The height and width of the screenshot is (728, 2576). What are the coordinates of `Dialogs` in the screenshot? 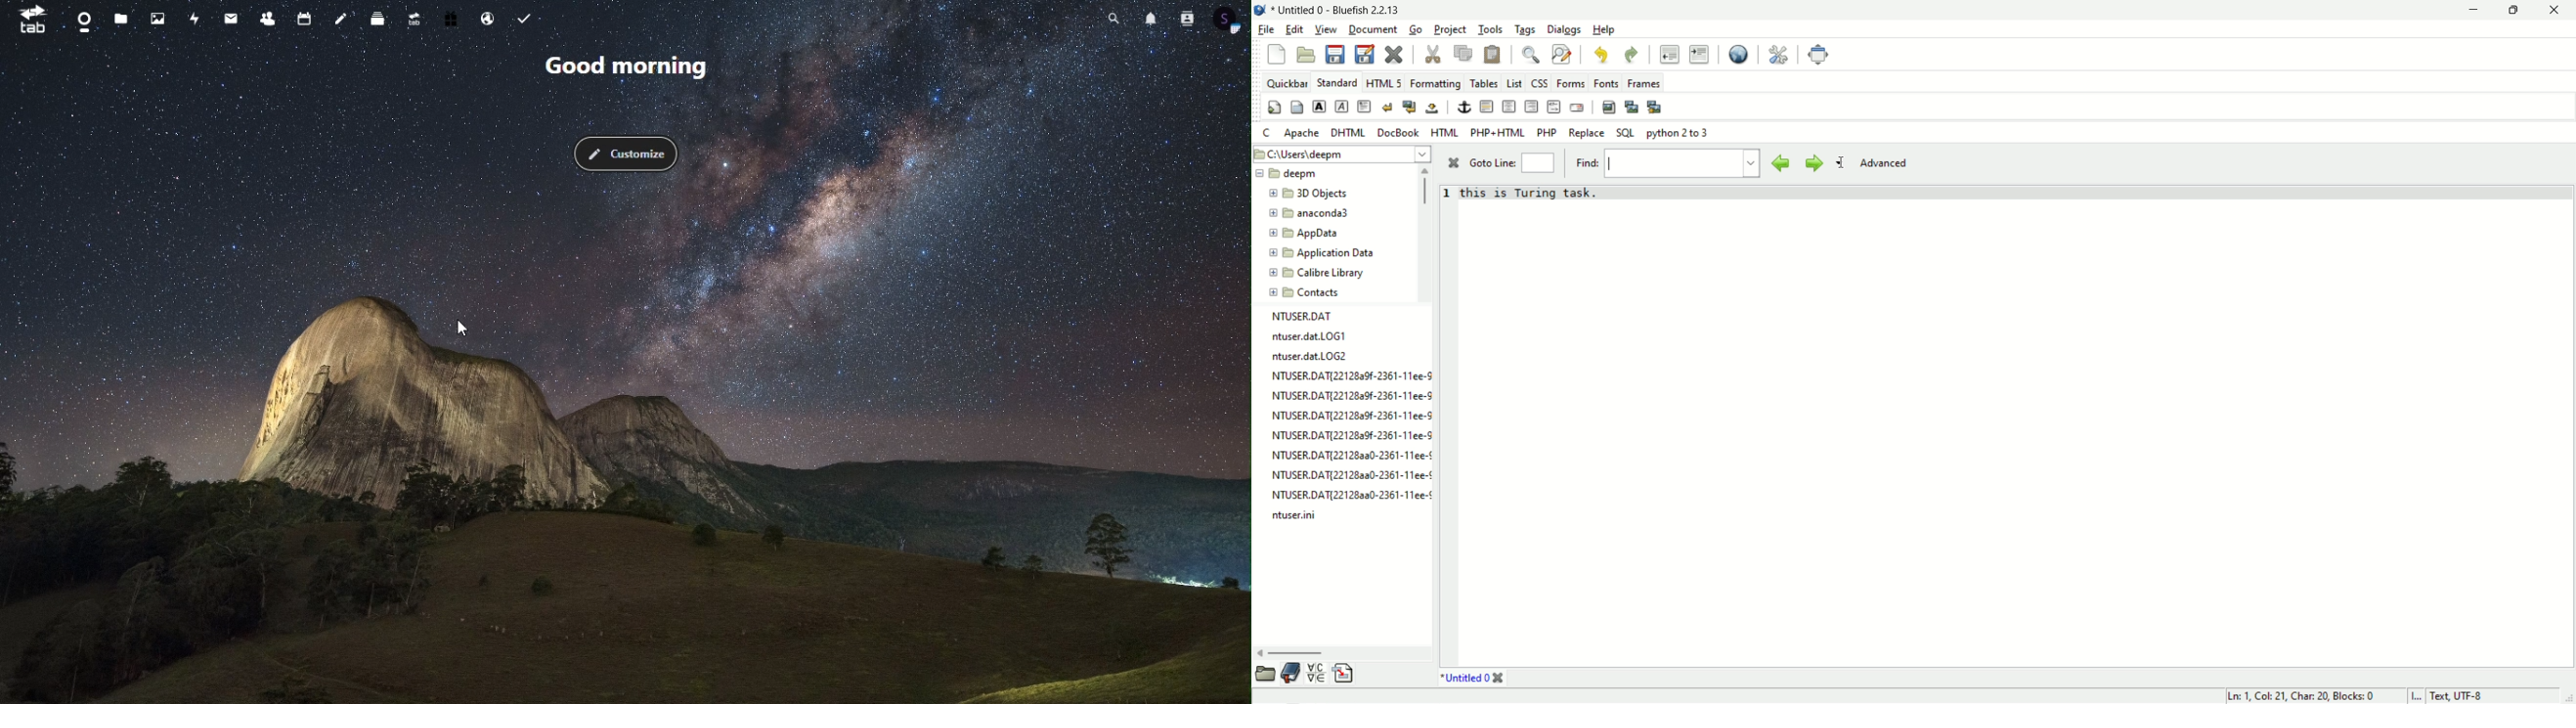 It's located at (1564, 29).